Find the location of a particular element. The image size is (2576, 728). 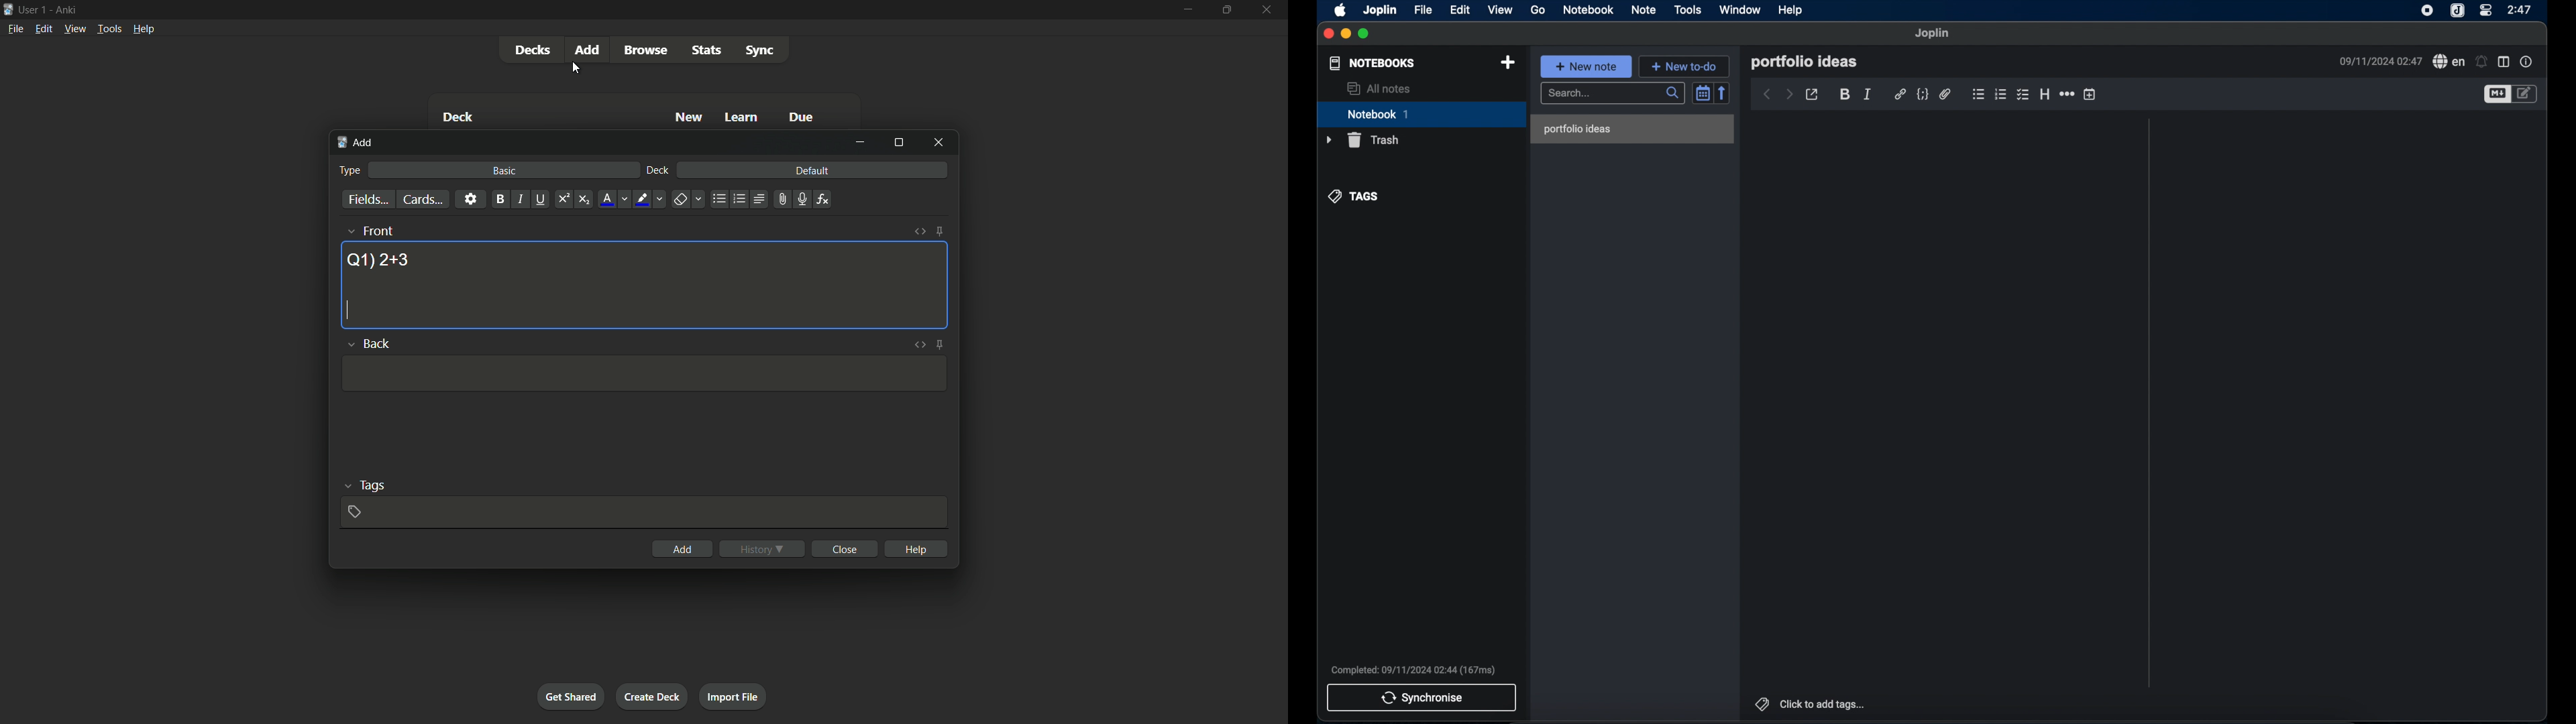

trash is located at coordinates (1364, 140).